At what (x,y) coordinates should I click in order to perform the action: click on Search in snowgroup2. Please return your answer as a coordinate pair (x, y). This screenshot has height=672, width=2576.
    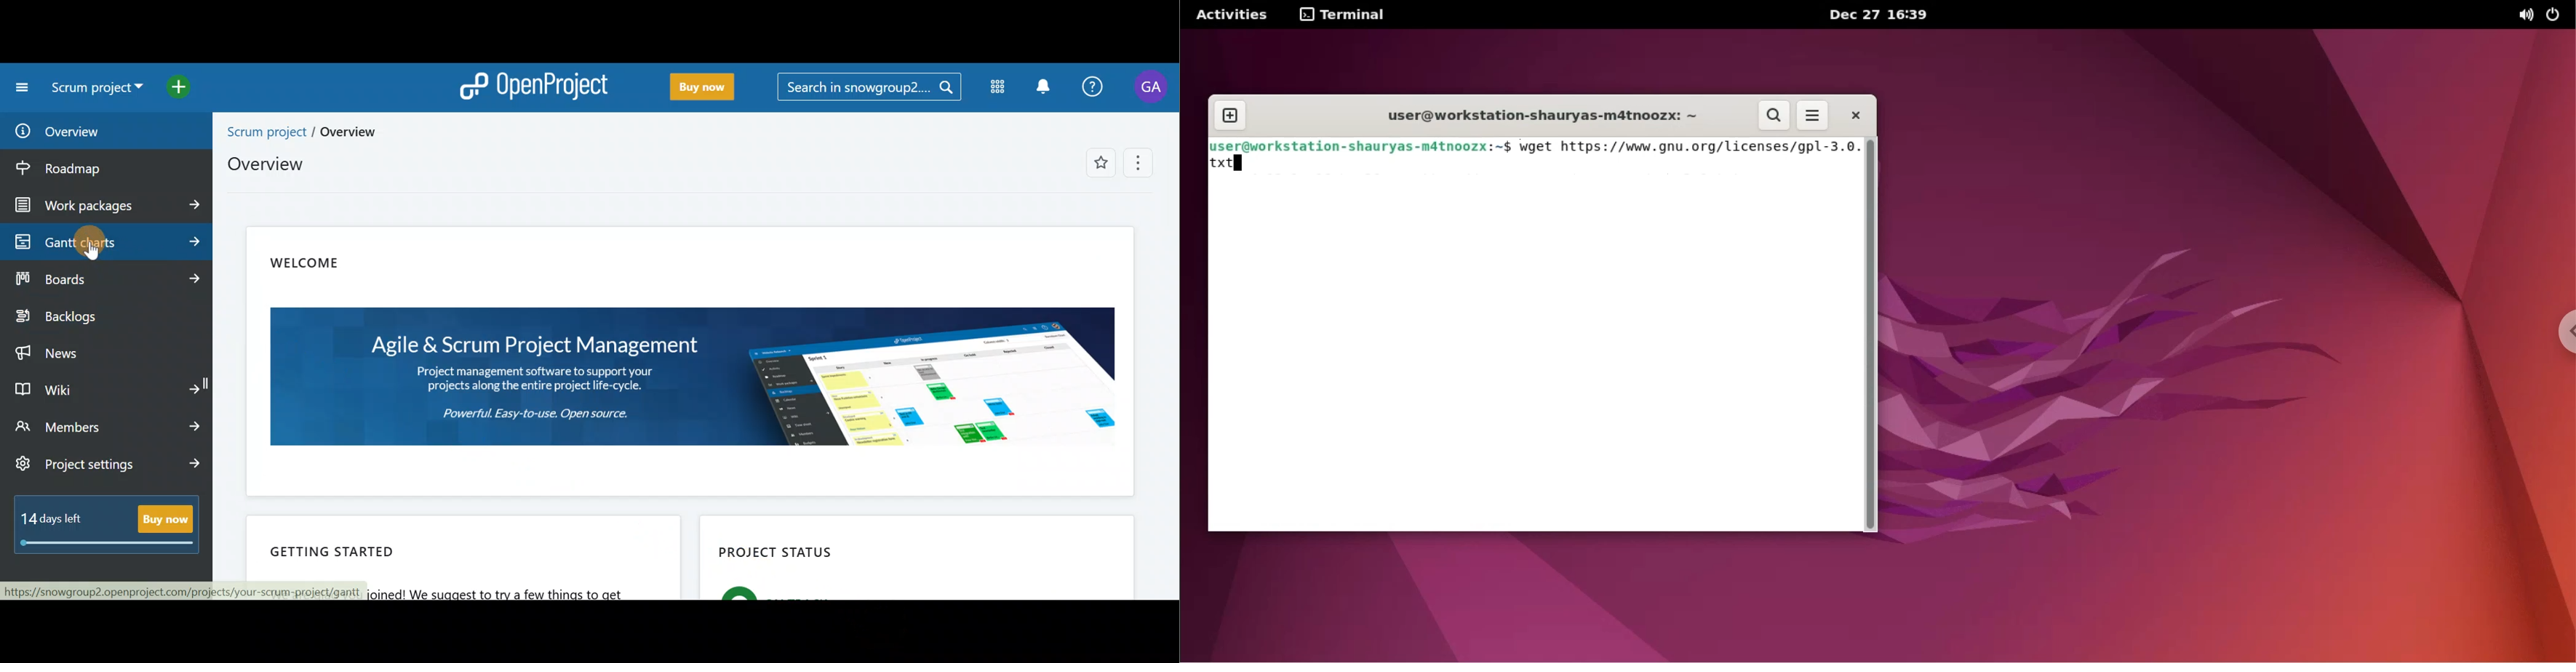
    Looking at the image, I should click on (870, 89).